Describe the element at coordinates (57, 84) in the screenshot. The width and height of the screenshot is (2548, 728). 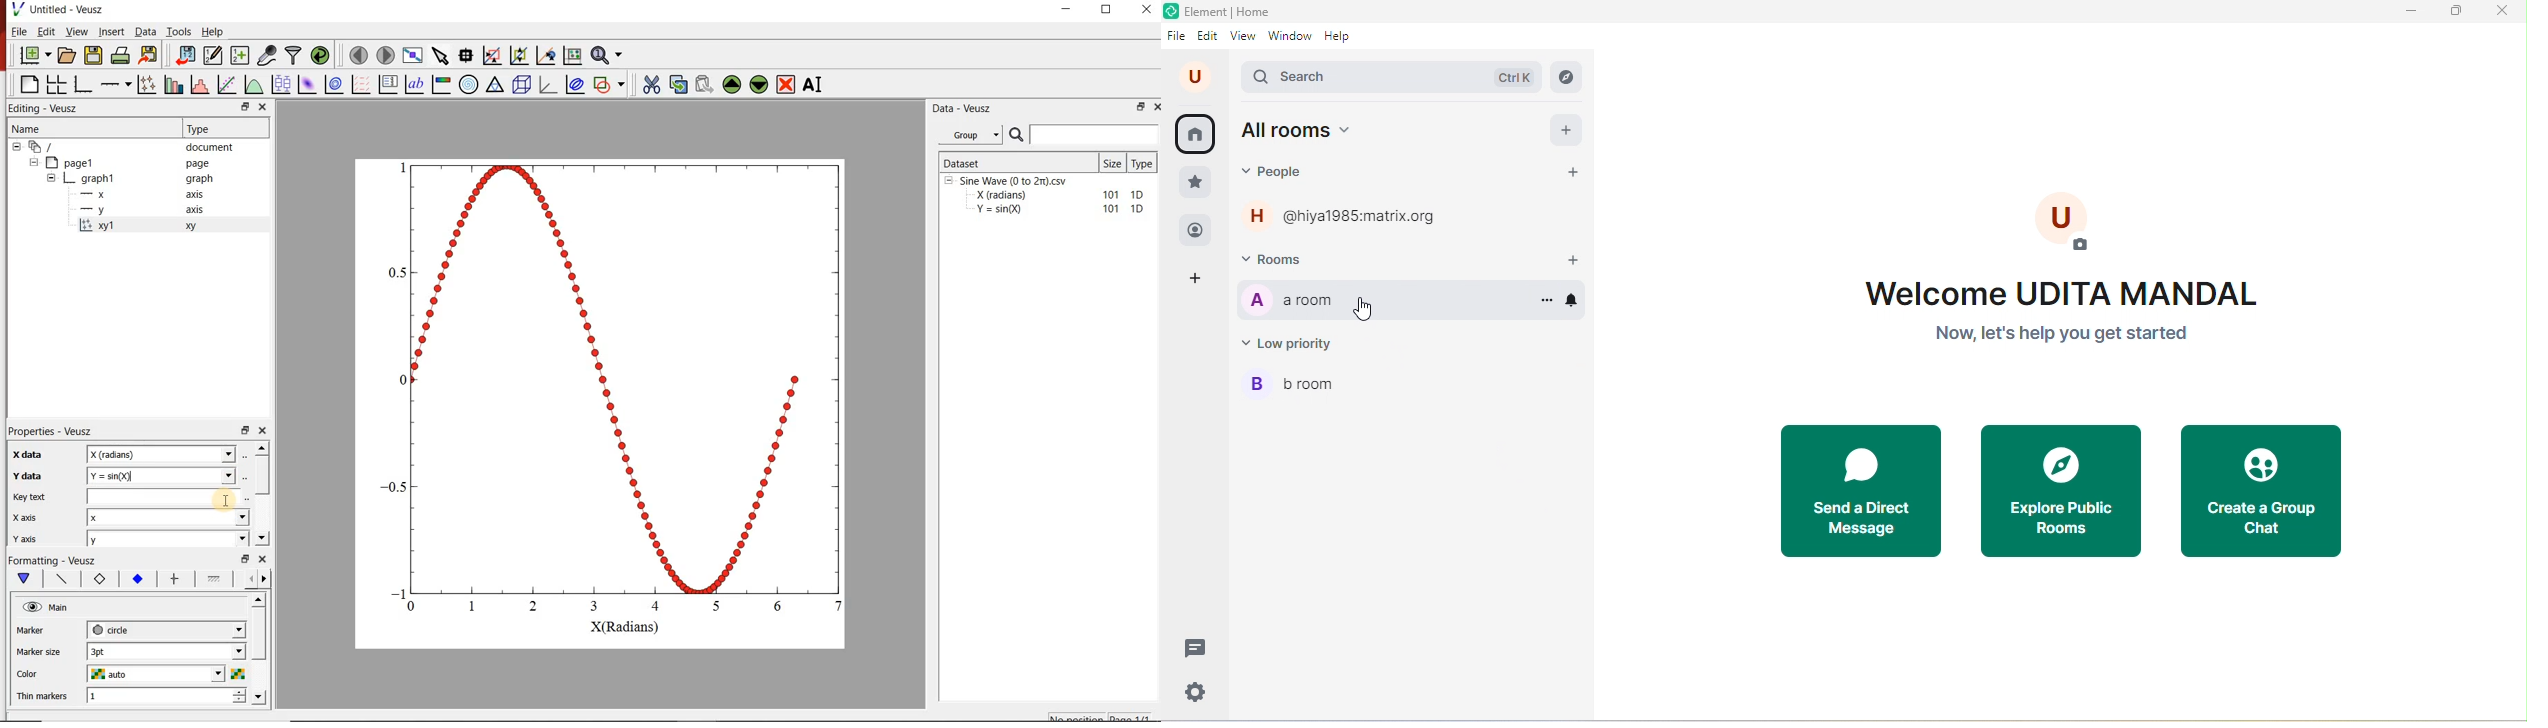
I see `arrange graph` at that location.